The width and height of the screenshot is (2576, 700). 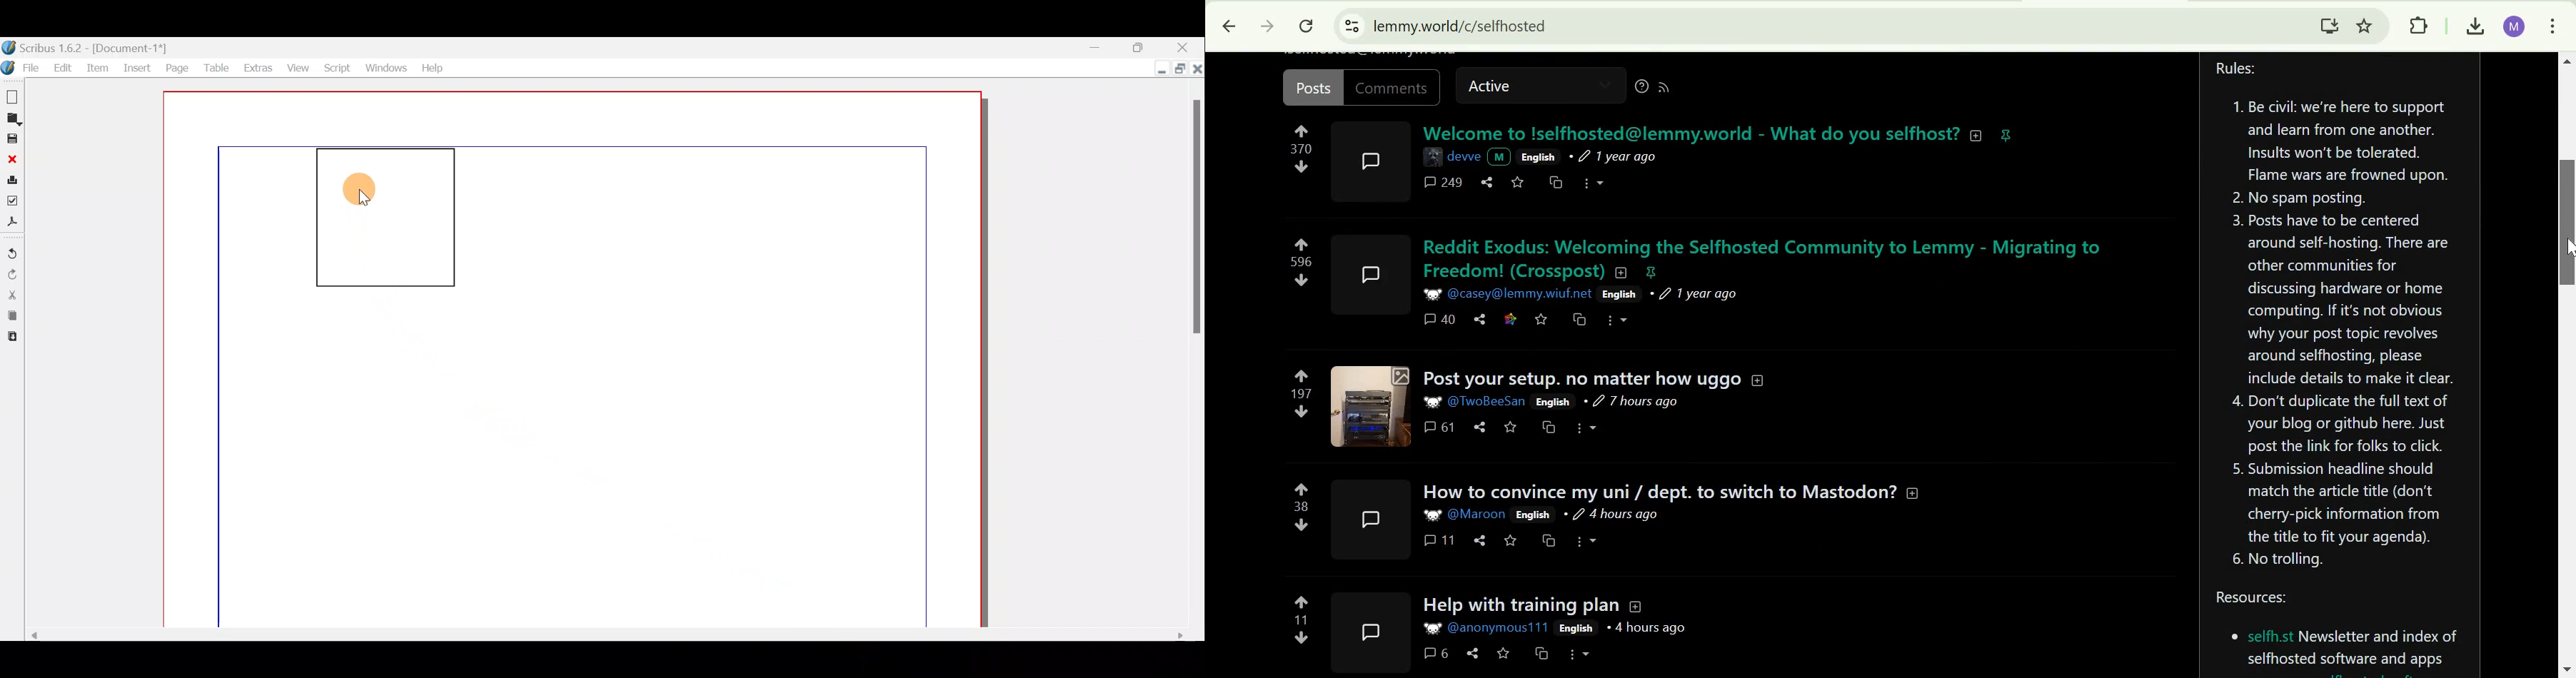 What do you see at coordinates (87, 48) in the screenshot?
I see `Document name` at bounding box center [87, 48].